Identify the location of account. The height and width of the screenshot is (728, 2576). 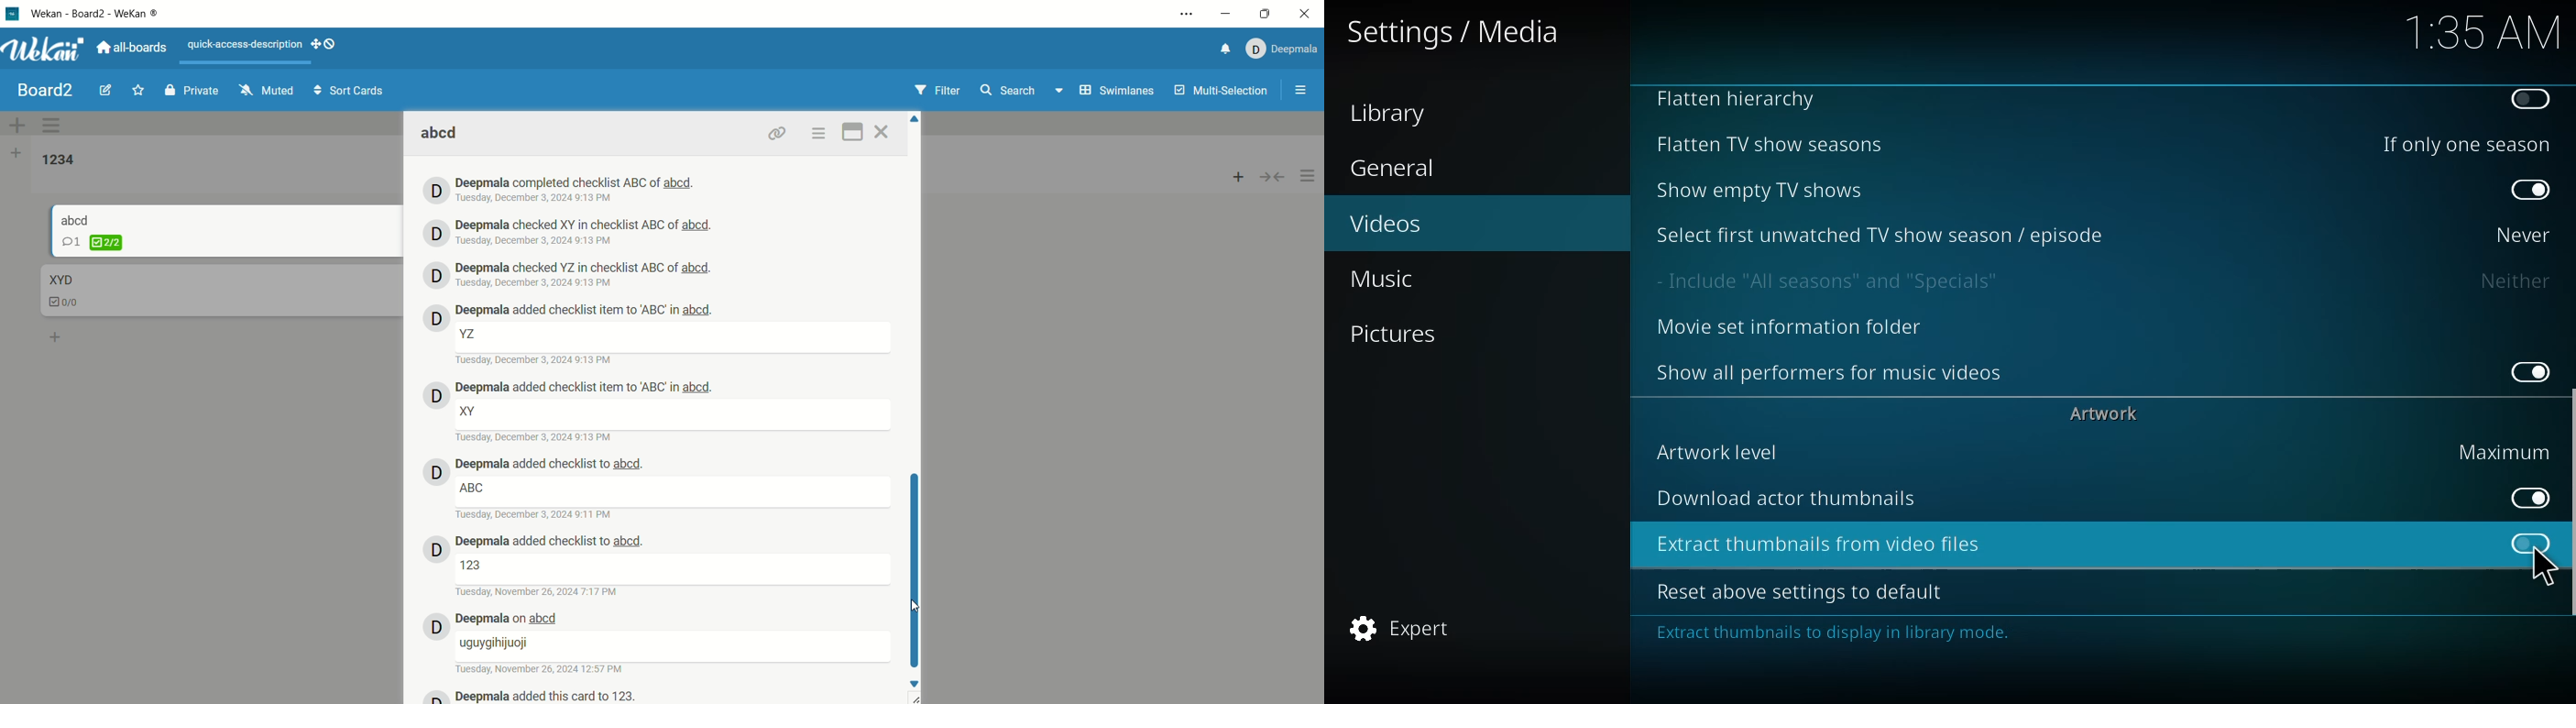
(1280, 49).